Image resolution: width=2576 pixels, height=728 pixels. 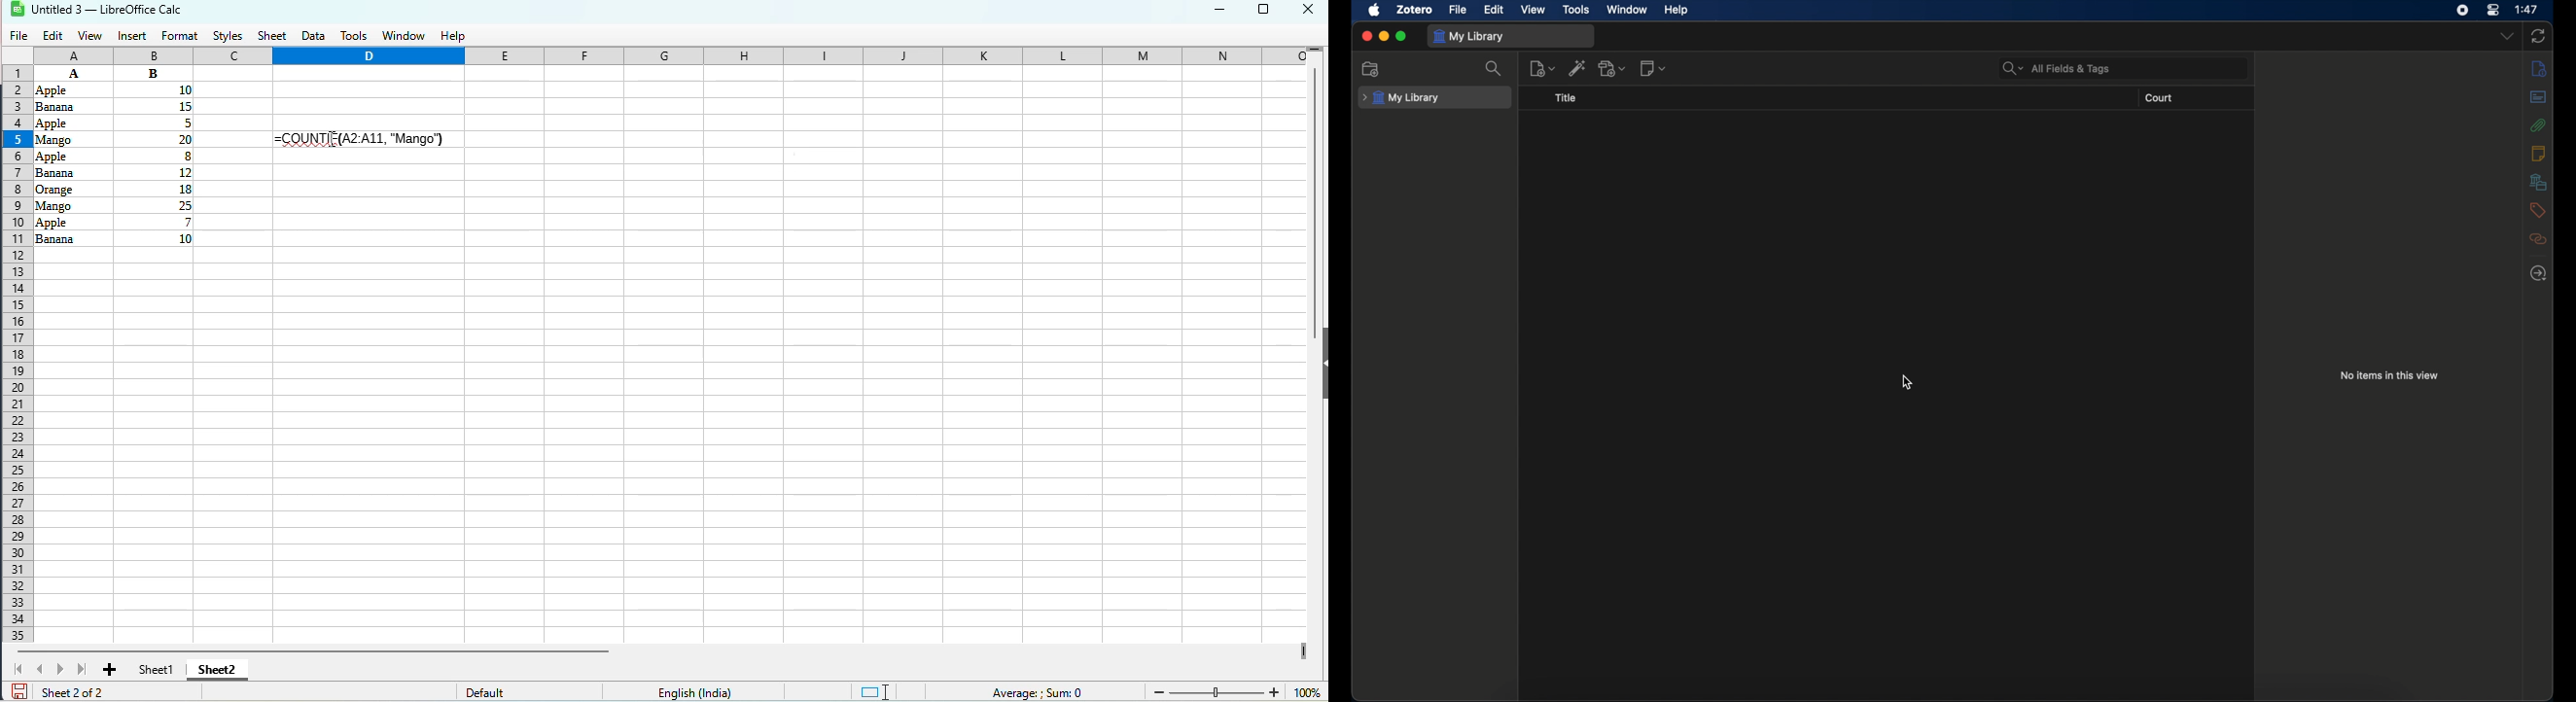 I want to click on attachments, so click(x=2539, y=125).